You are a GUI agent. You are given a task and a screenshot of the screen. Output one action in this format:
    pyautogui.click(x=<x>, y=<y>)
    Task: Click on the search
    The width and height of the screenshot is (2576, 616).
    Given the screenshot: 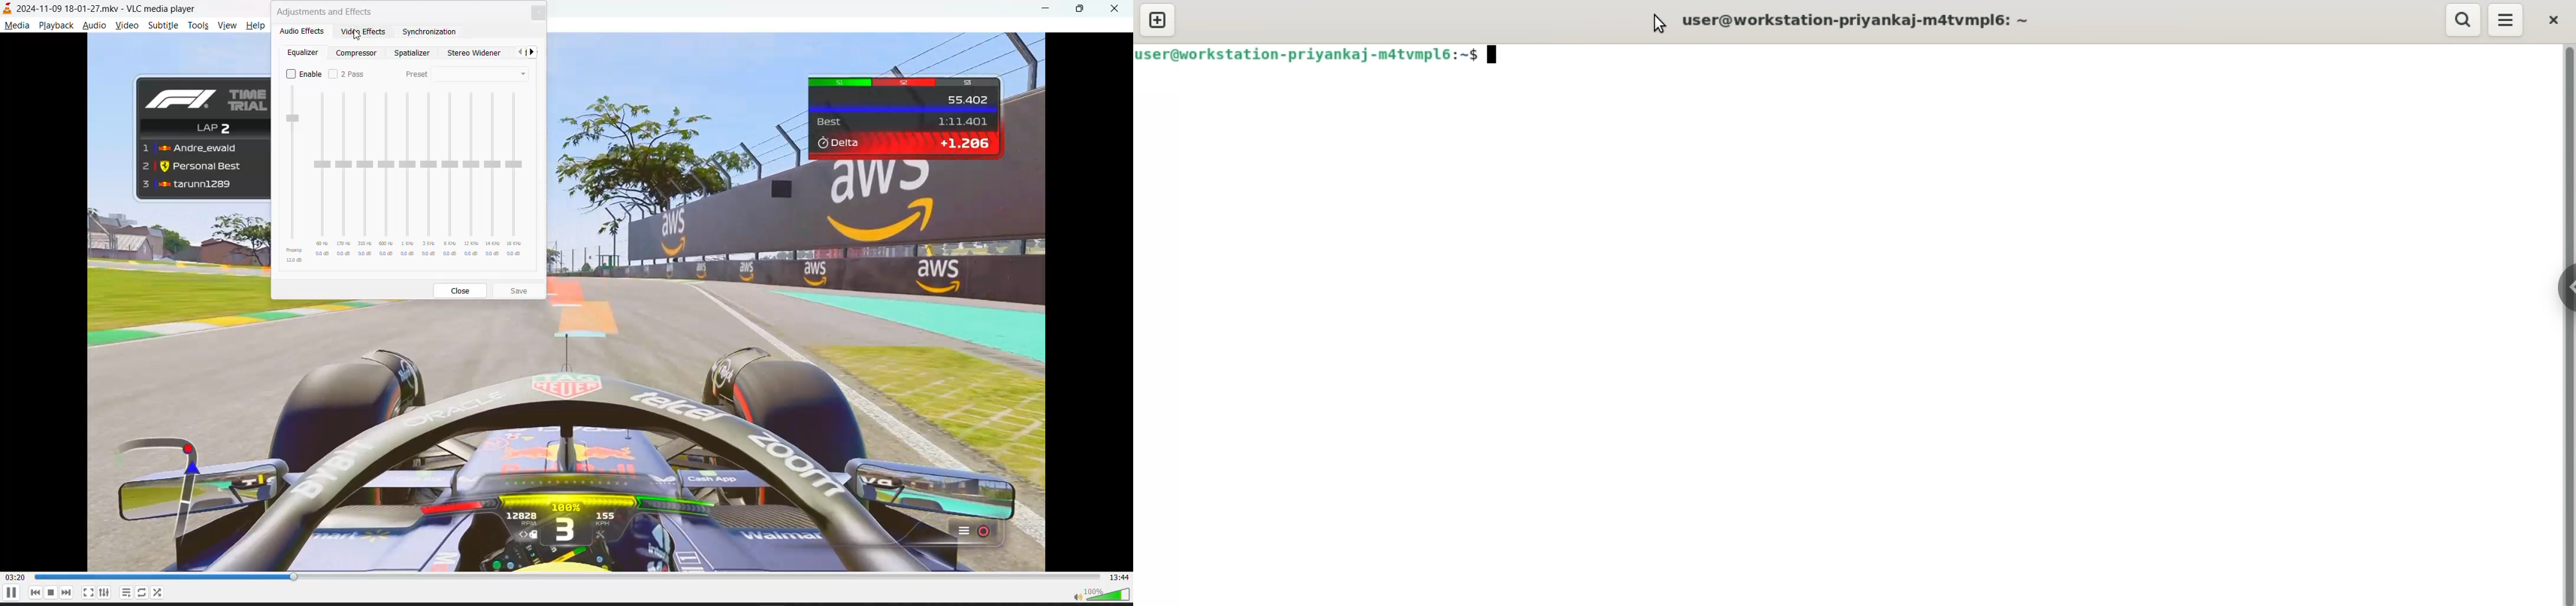 What is the action you would take?
    pyautogui.click(x=2462, y=20)
    